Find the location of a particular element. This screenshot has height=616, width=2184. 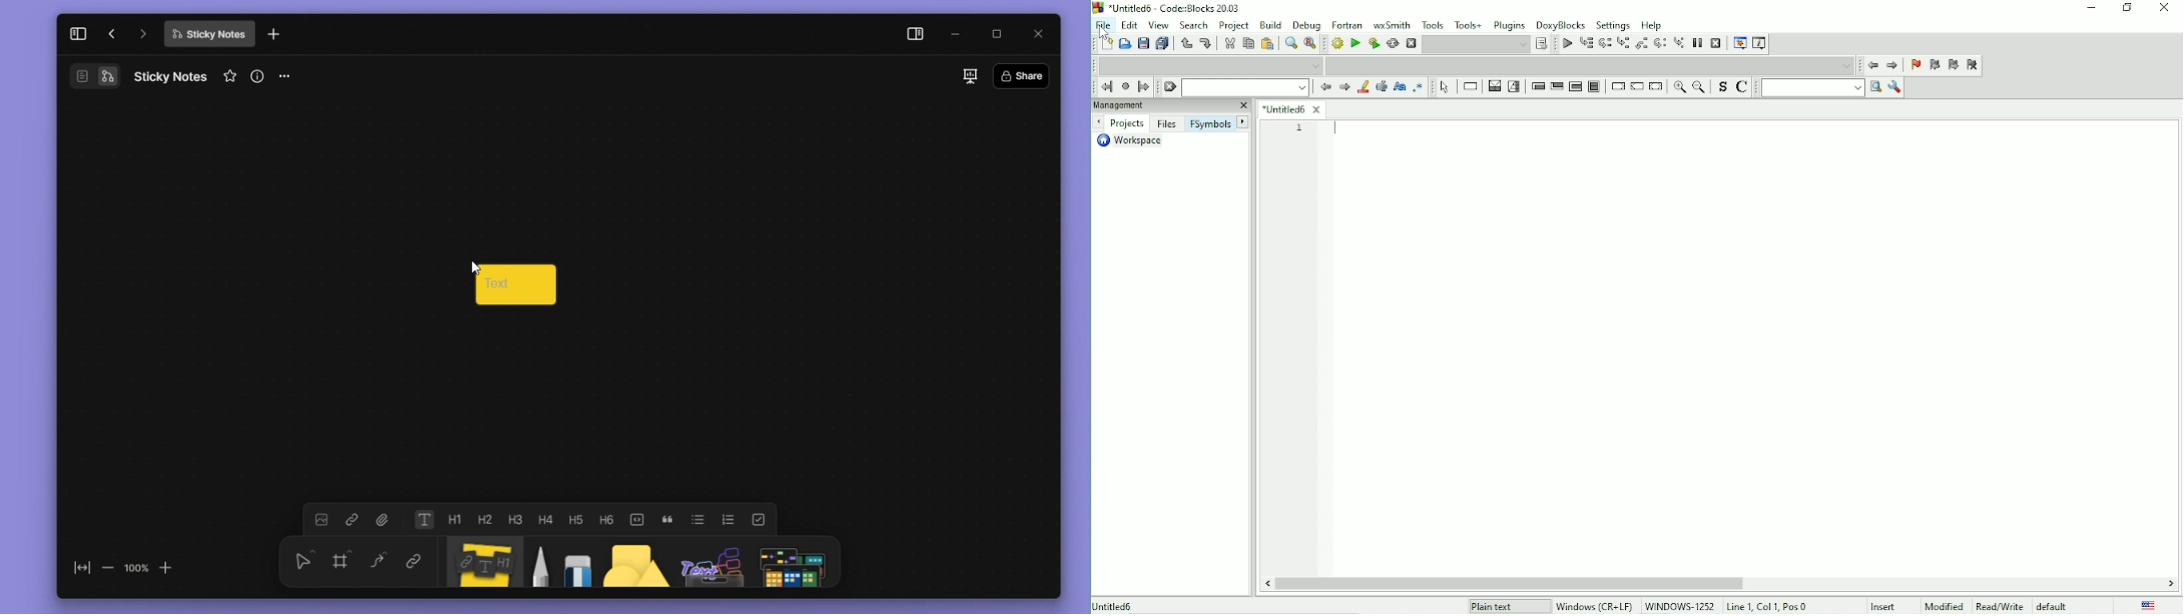

Match case is located at coordinates (1399, 87).